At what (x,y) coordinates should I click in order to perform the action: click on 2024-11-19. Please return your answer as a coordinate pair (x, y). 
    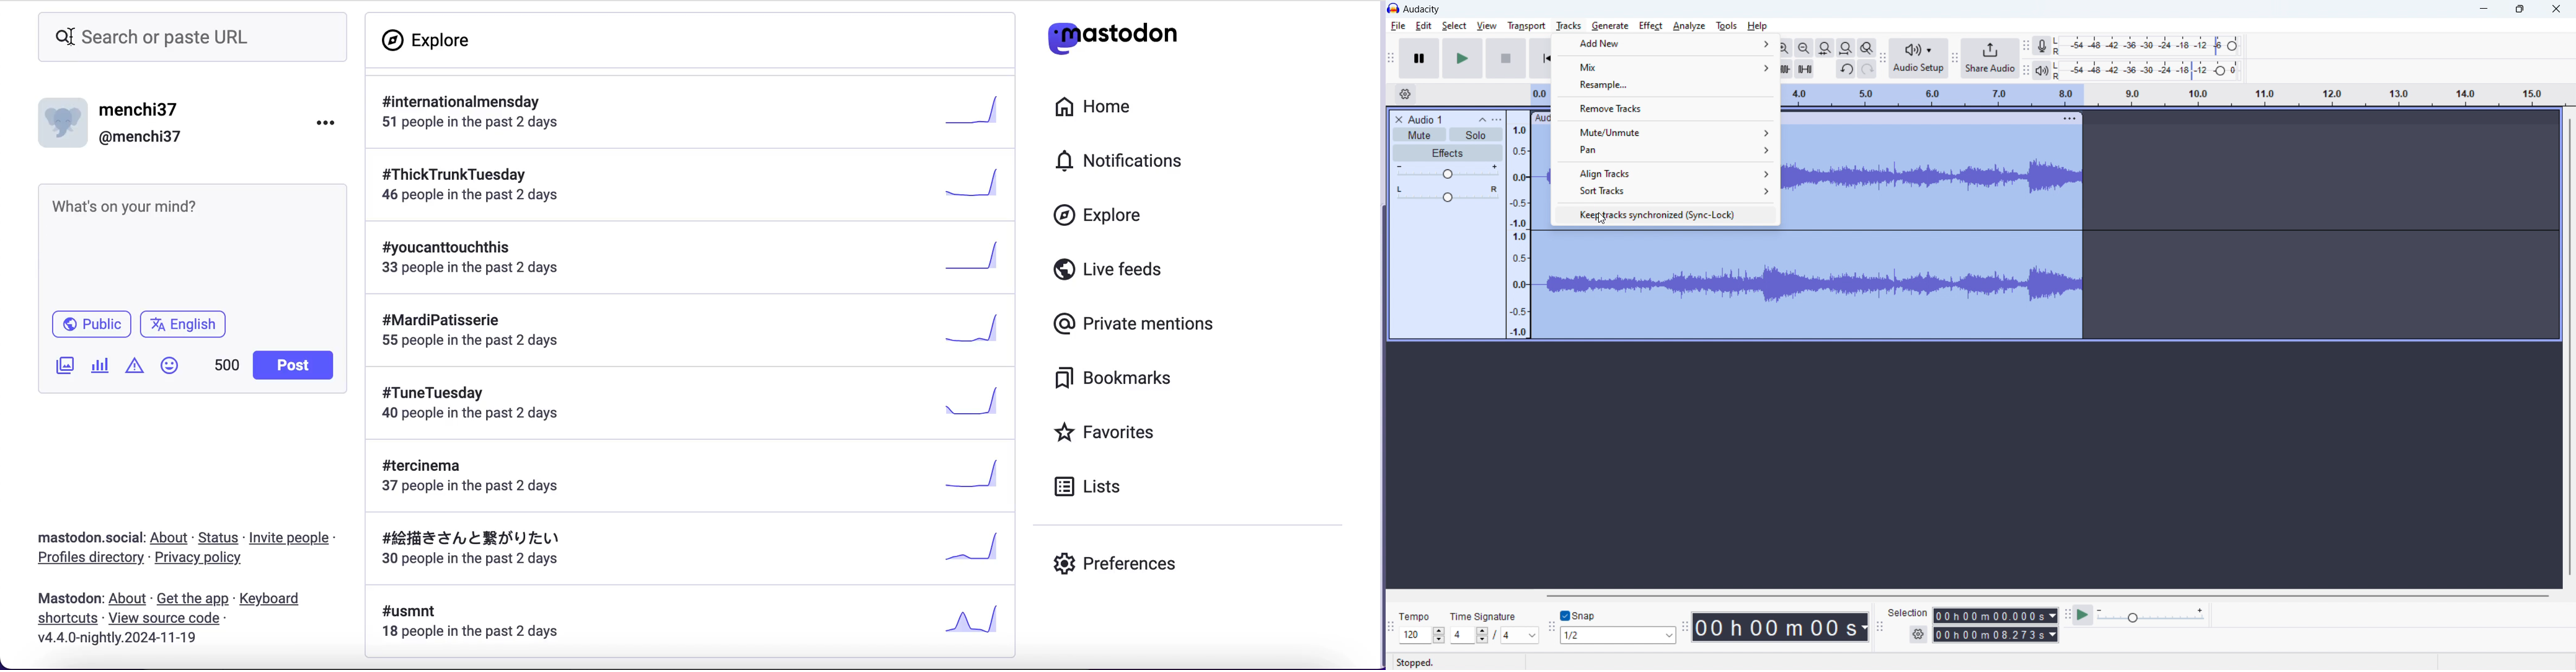
    Looking at the image, I should click on (125, 641).